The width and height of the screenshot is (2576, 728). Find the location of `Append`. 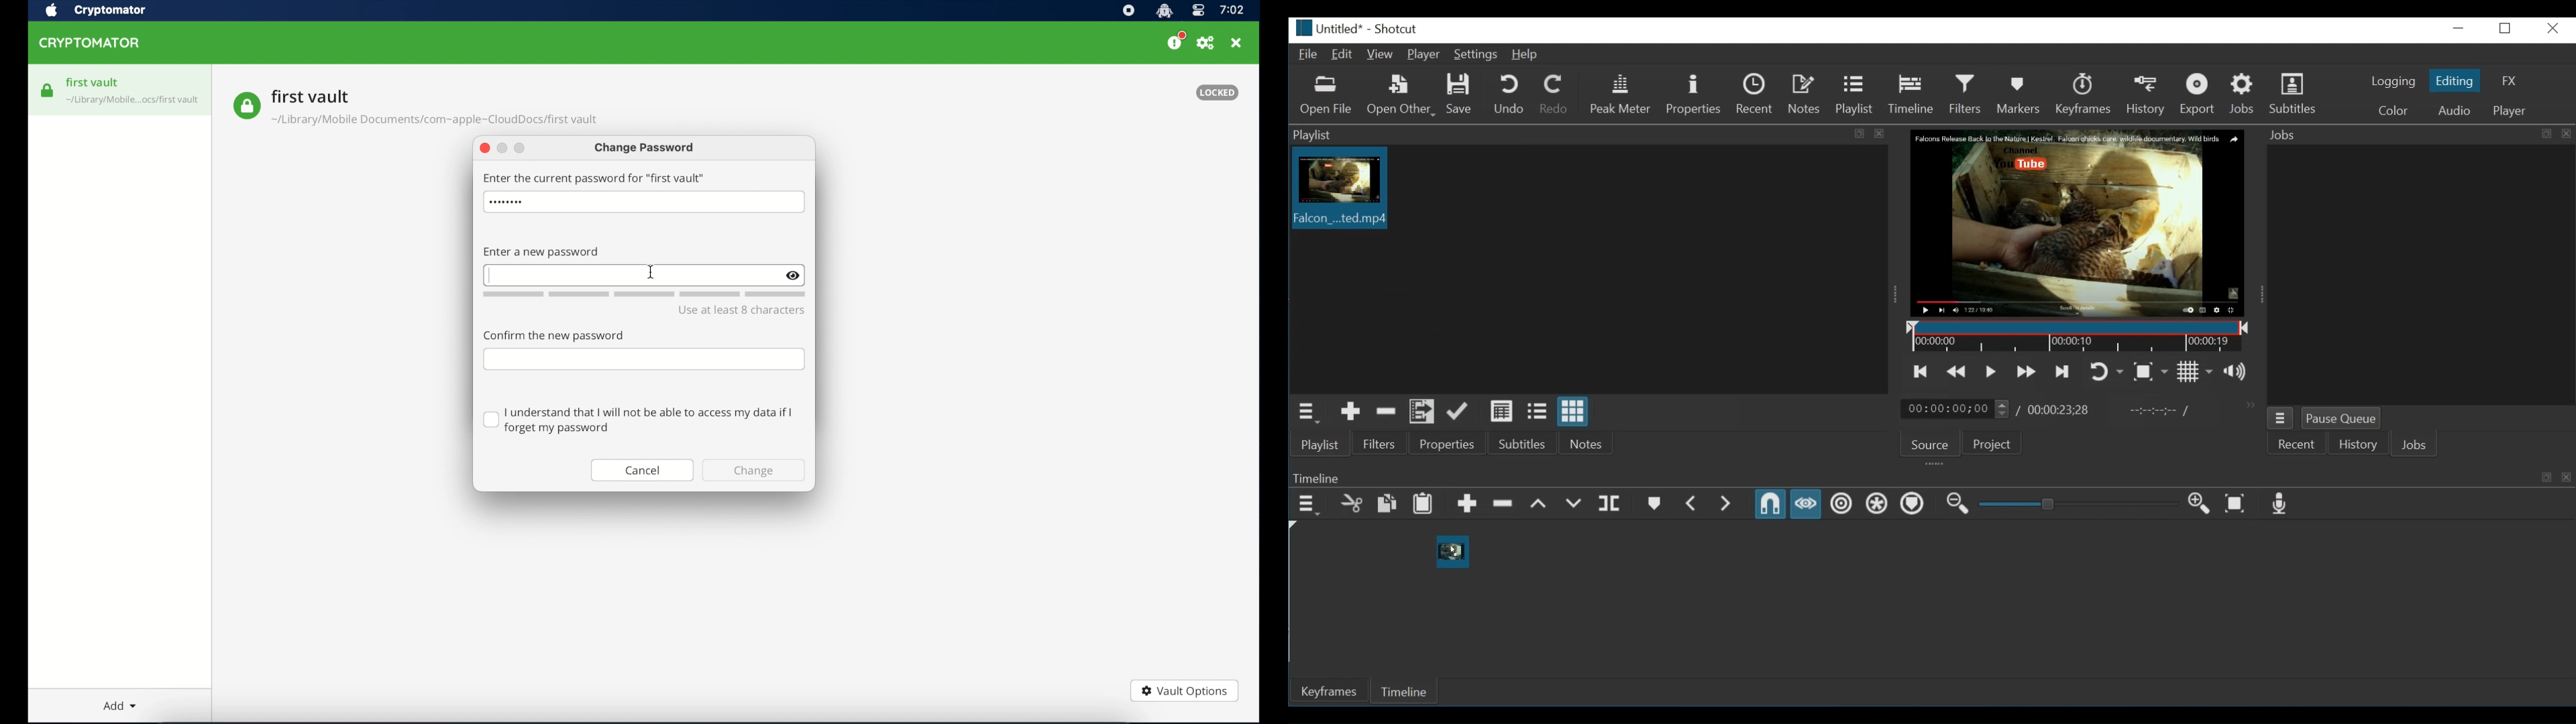

Append is located at coordinates (1468, 504).